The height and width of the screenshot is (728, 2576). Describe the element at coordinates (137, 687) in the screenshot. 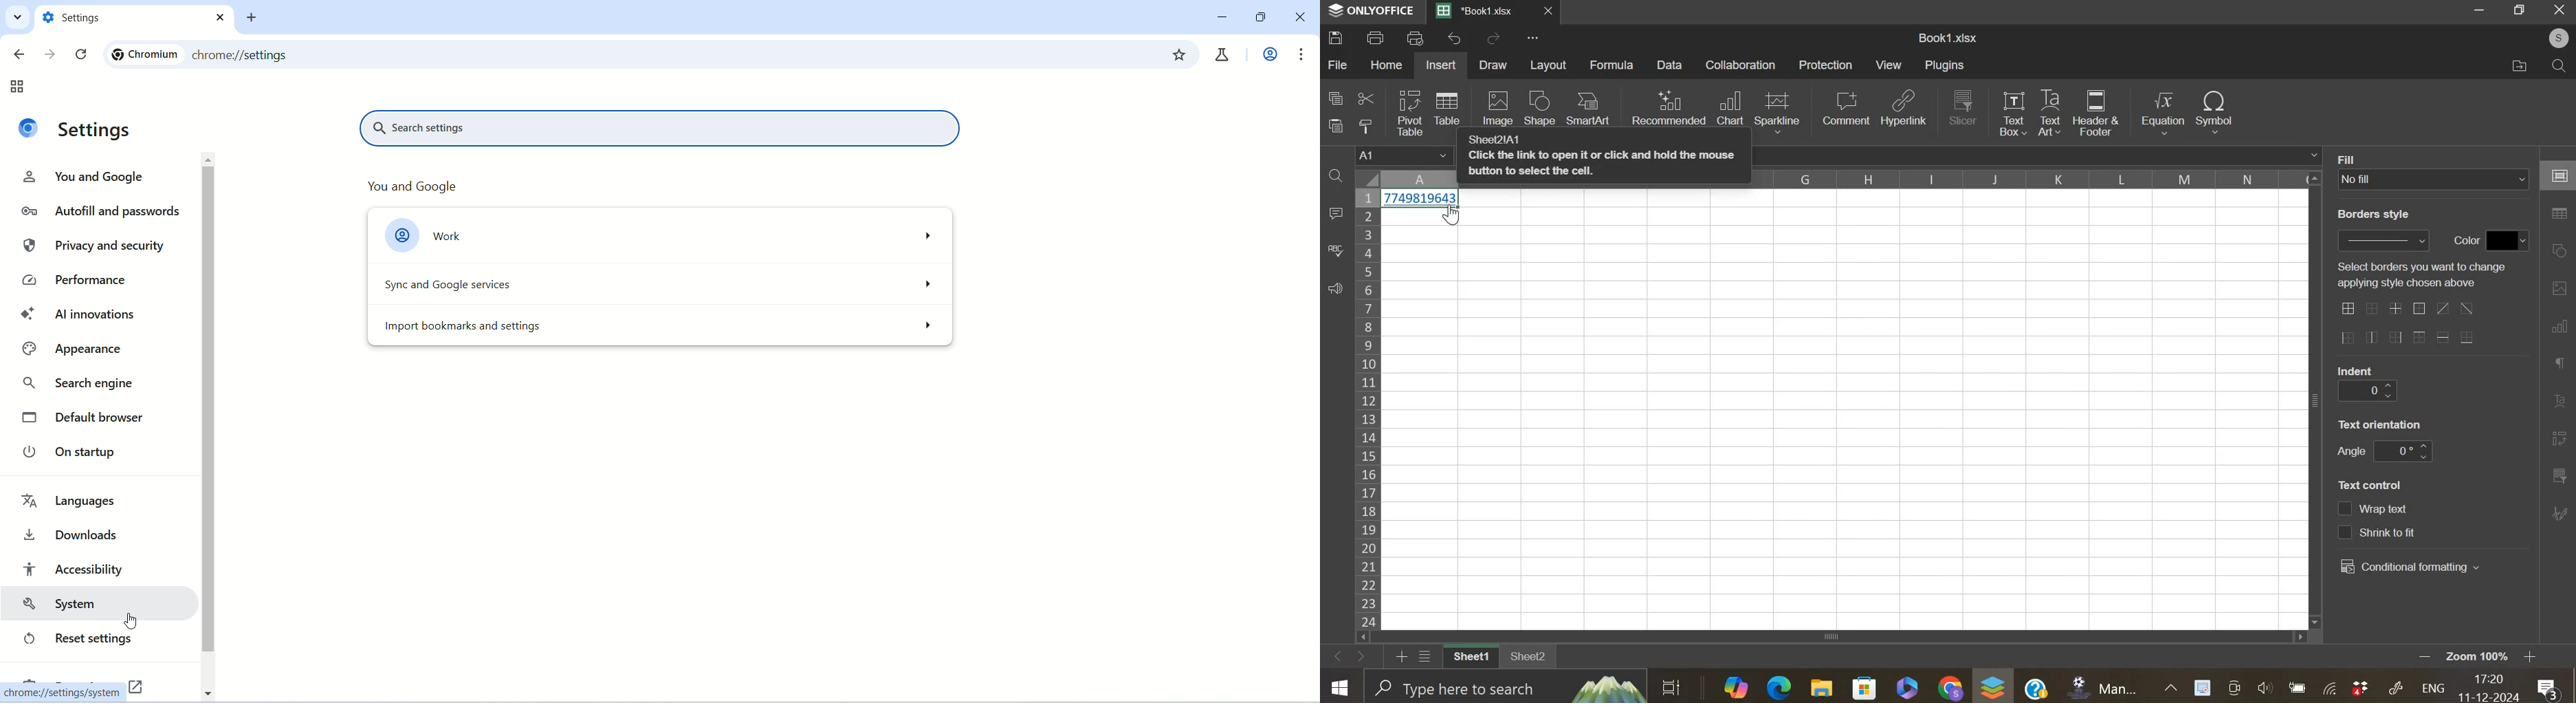

I see `link` at that location.